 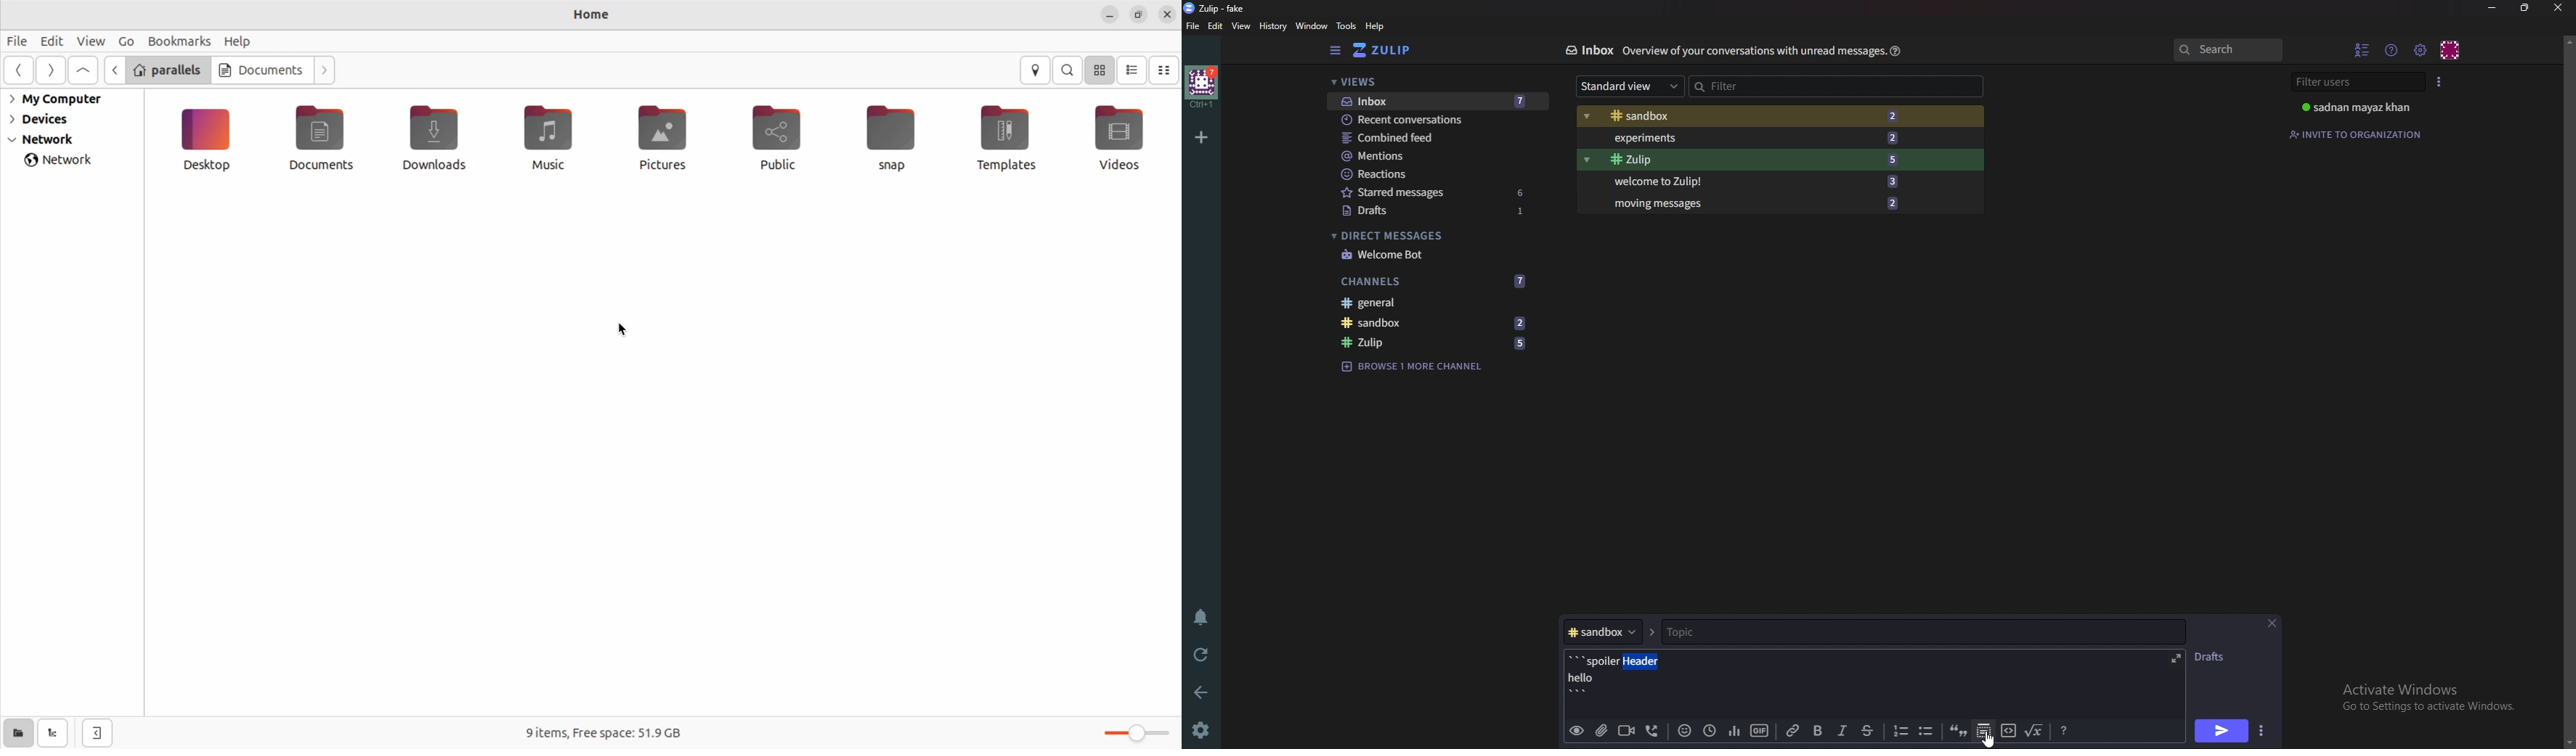 What do you see at coordinates (1744, 160) in the screenshot?
I see `zulip` at bounding box center [1744, 160].